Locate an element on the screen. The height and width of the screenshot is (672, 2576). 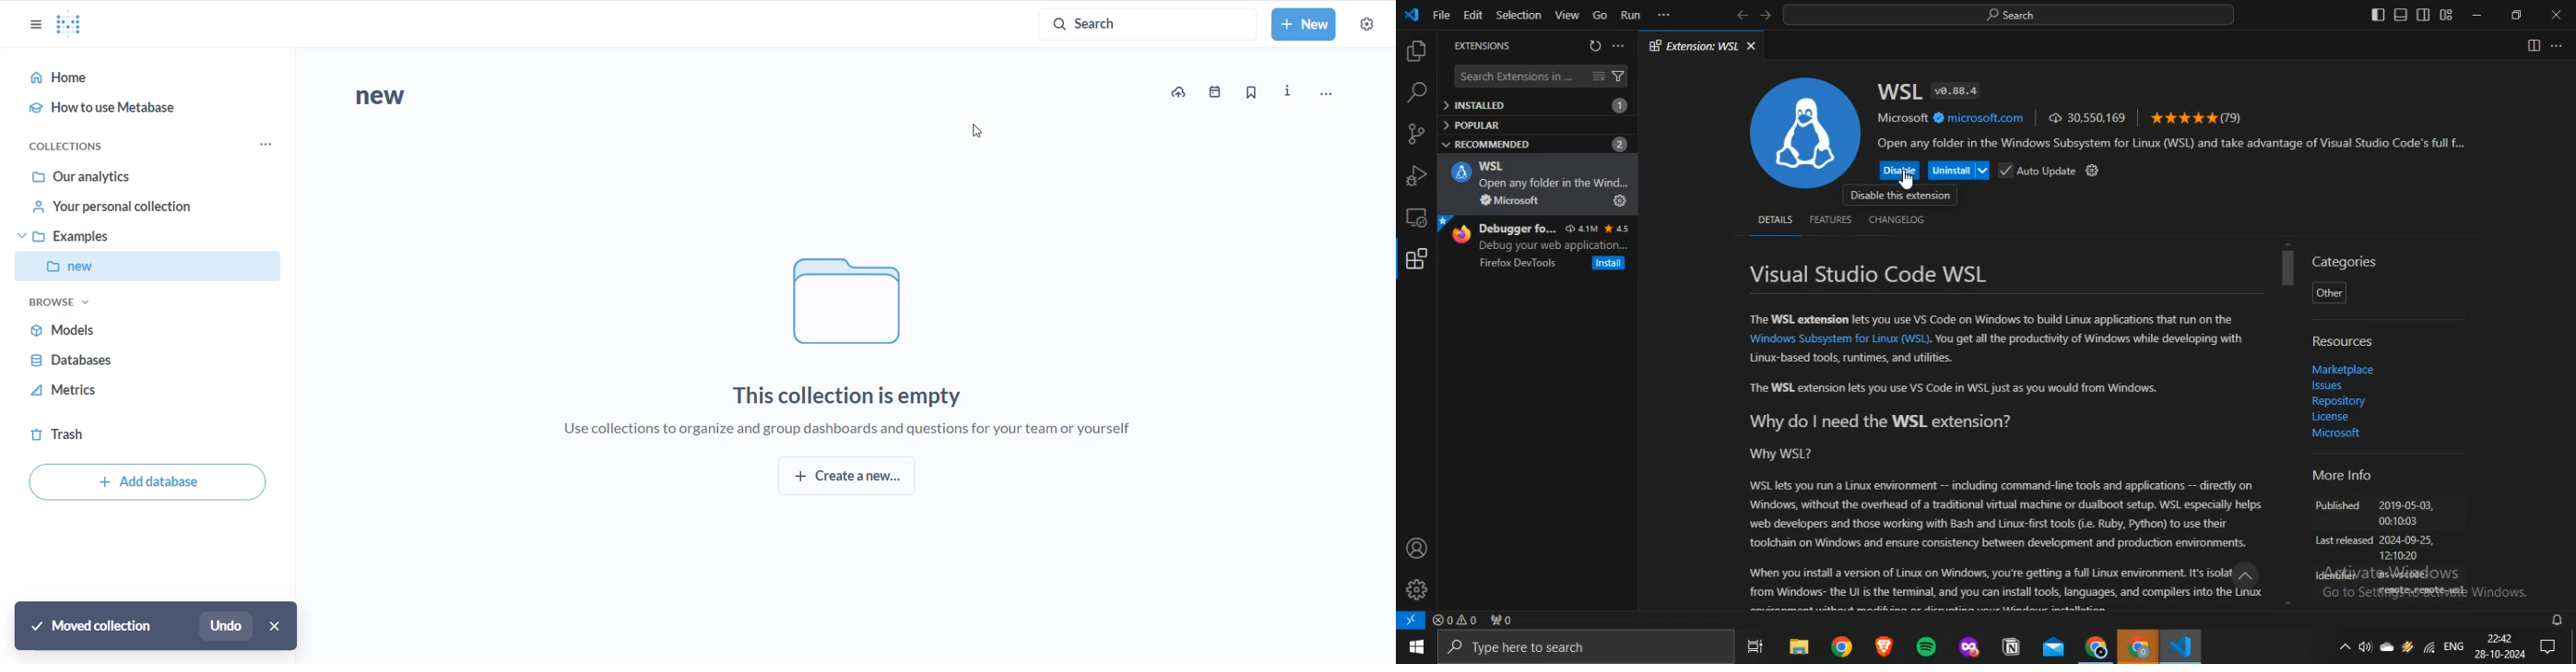
DETAILS is located at coordinates (1774, 219).